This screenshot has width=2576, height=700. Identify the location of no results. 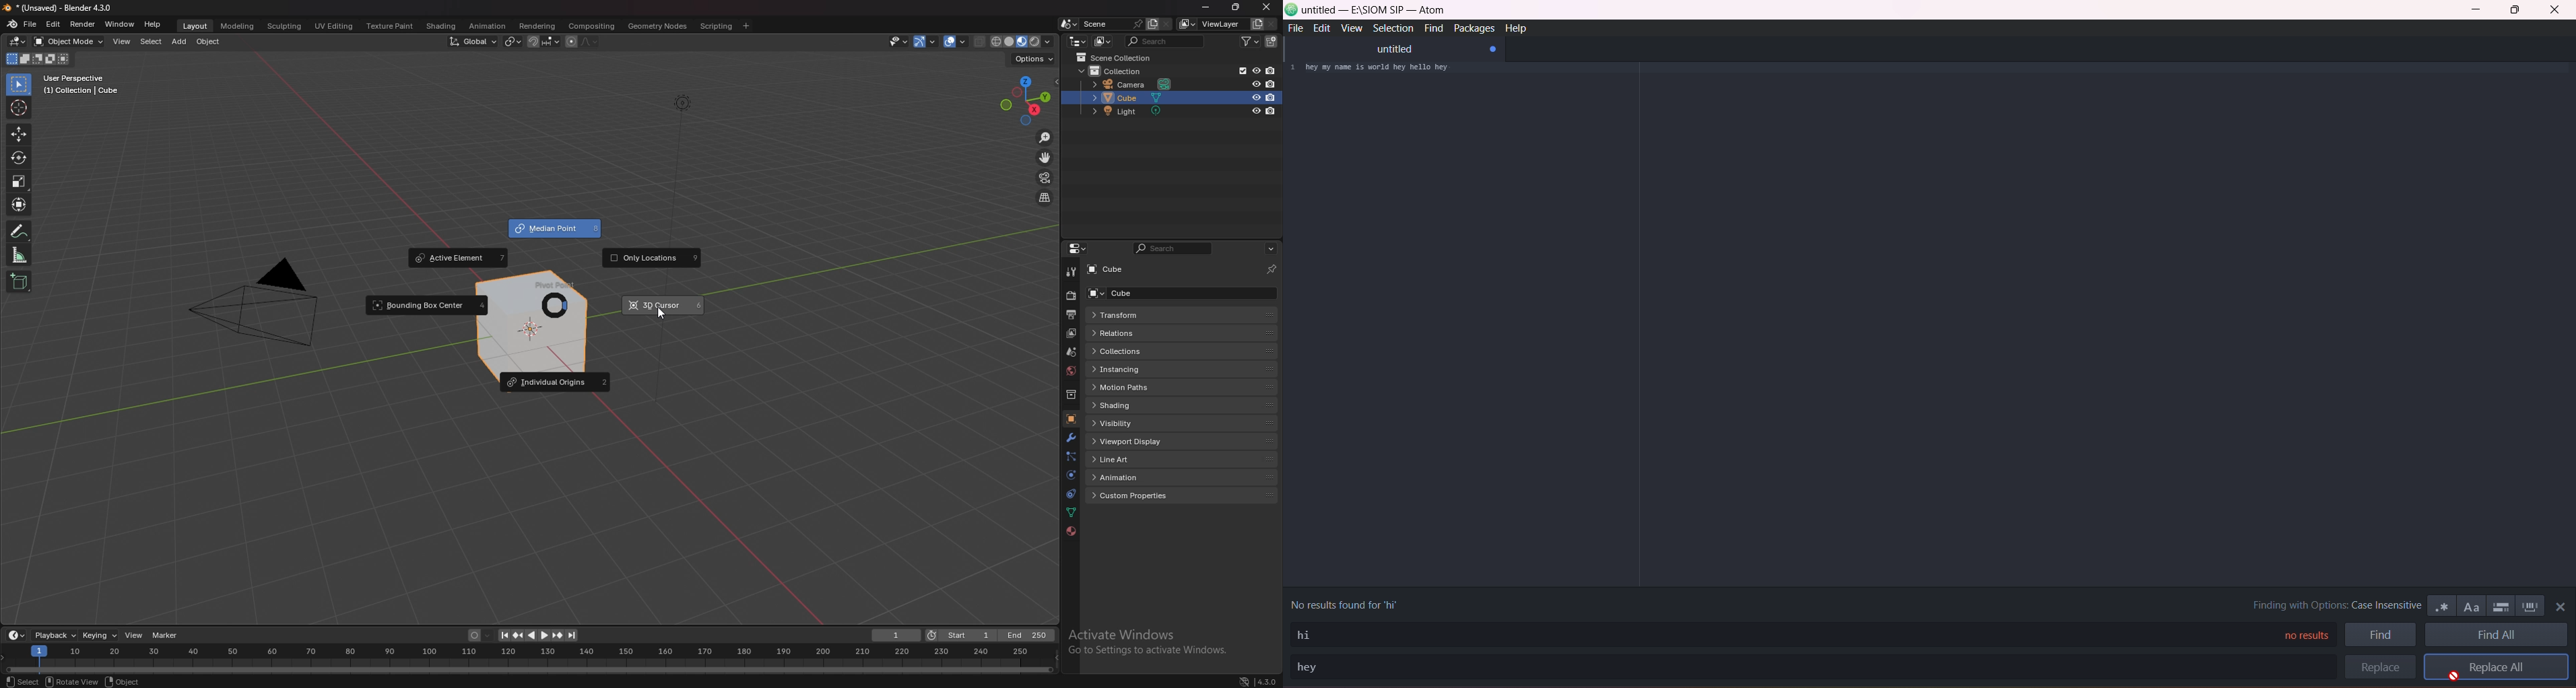
(2298, 635).